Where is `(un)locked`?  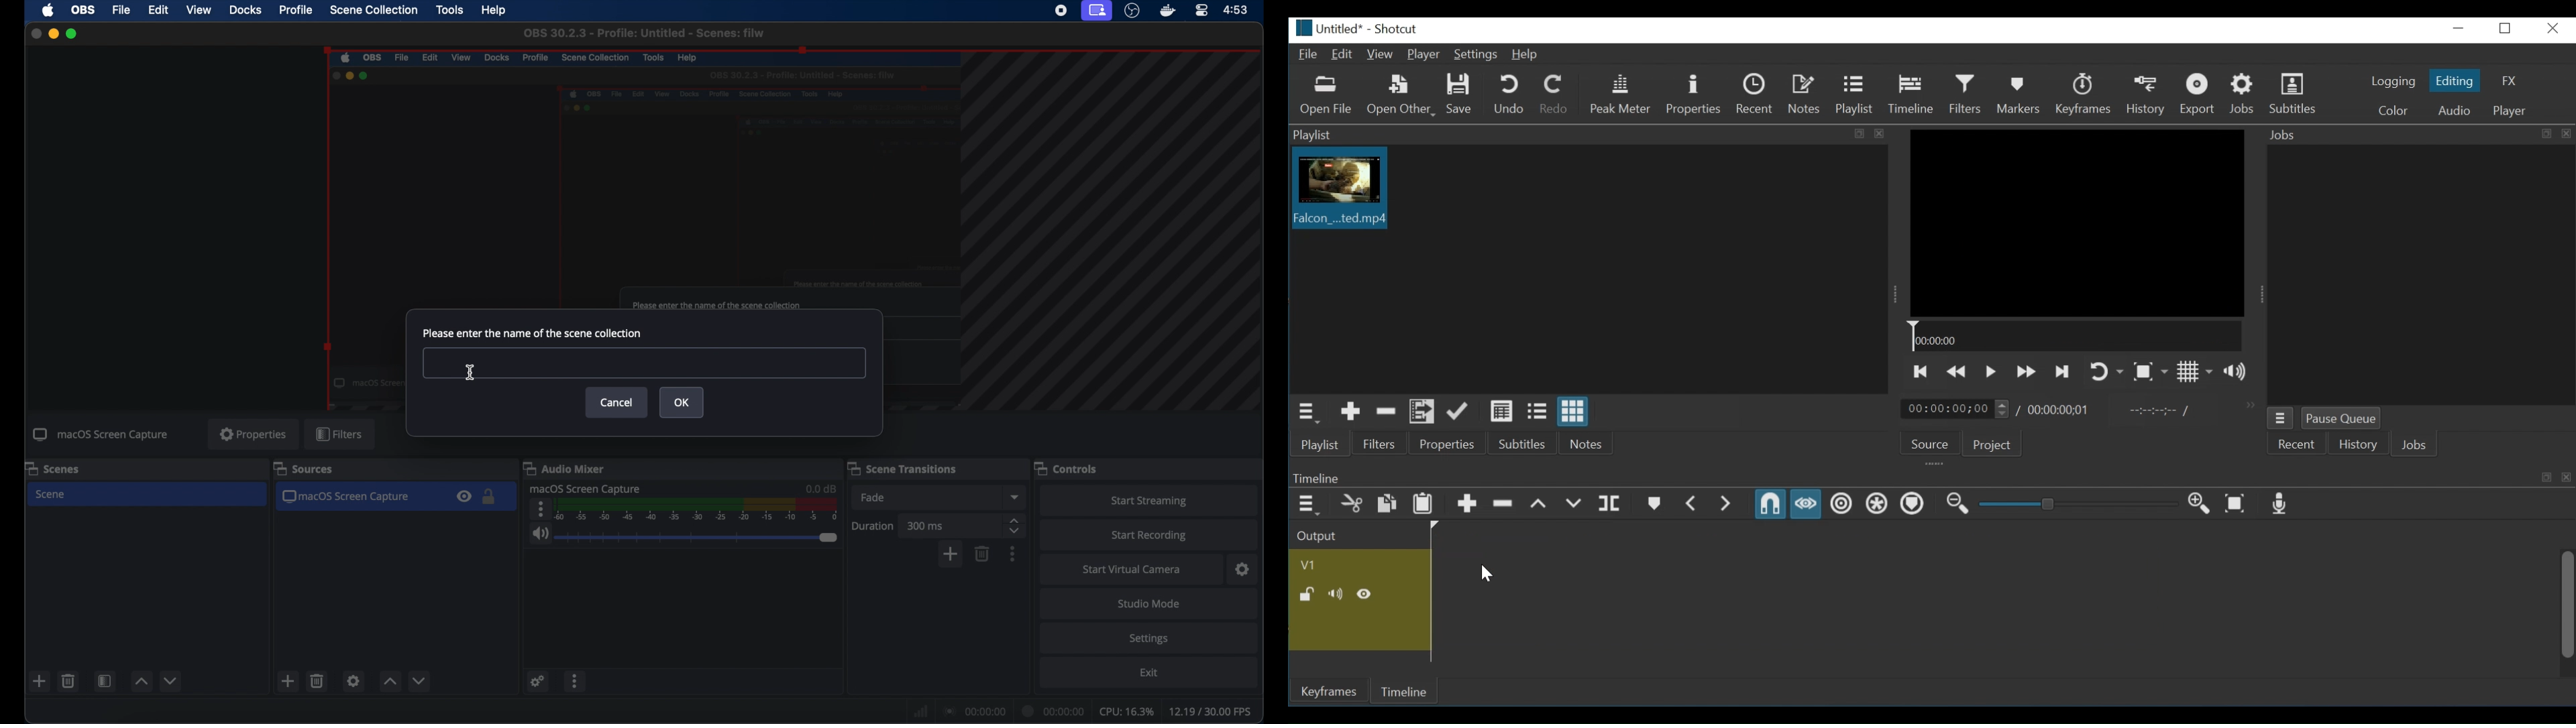
(un)locked is located at coordinates (1303, 594).